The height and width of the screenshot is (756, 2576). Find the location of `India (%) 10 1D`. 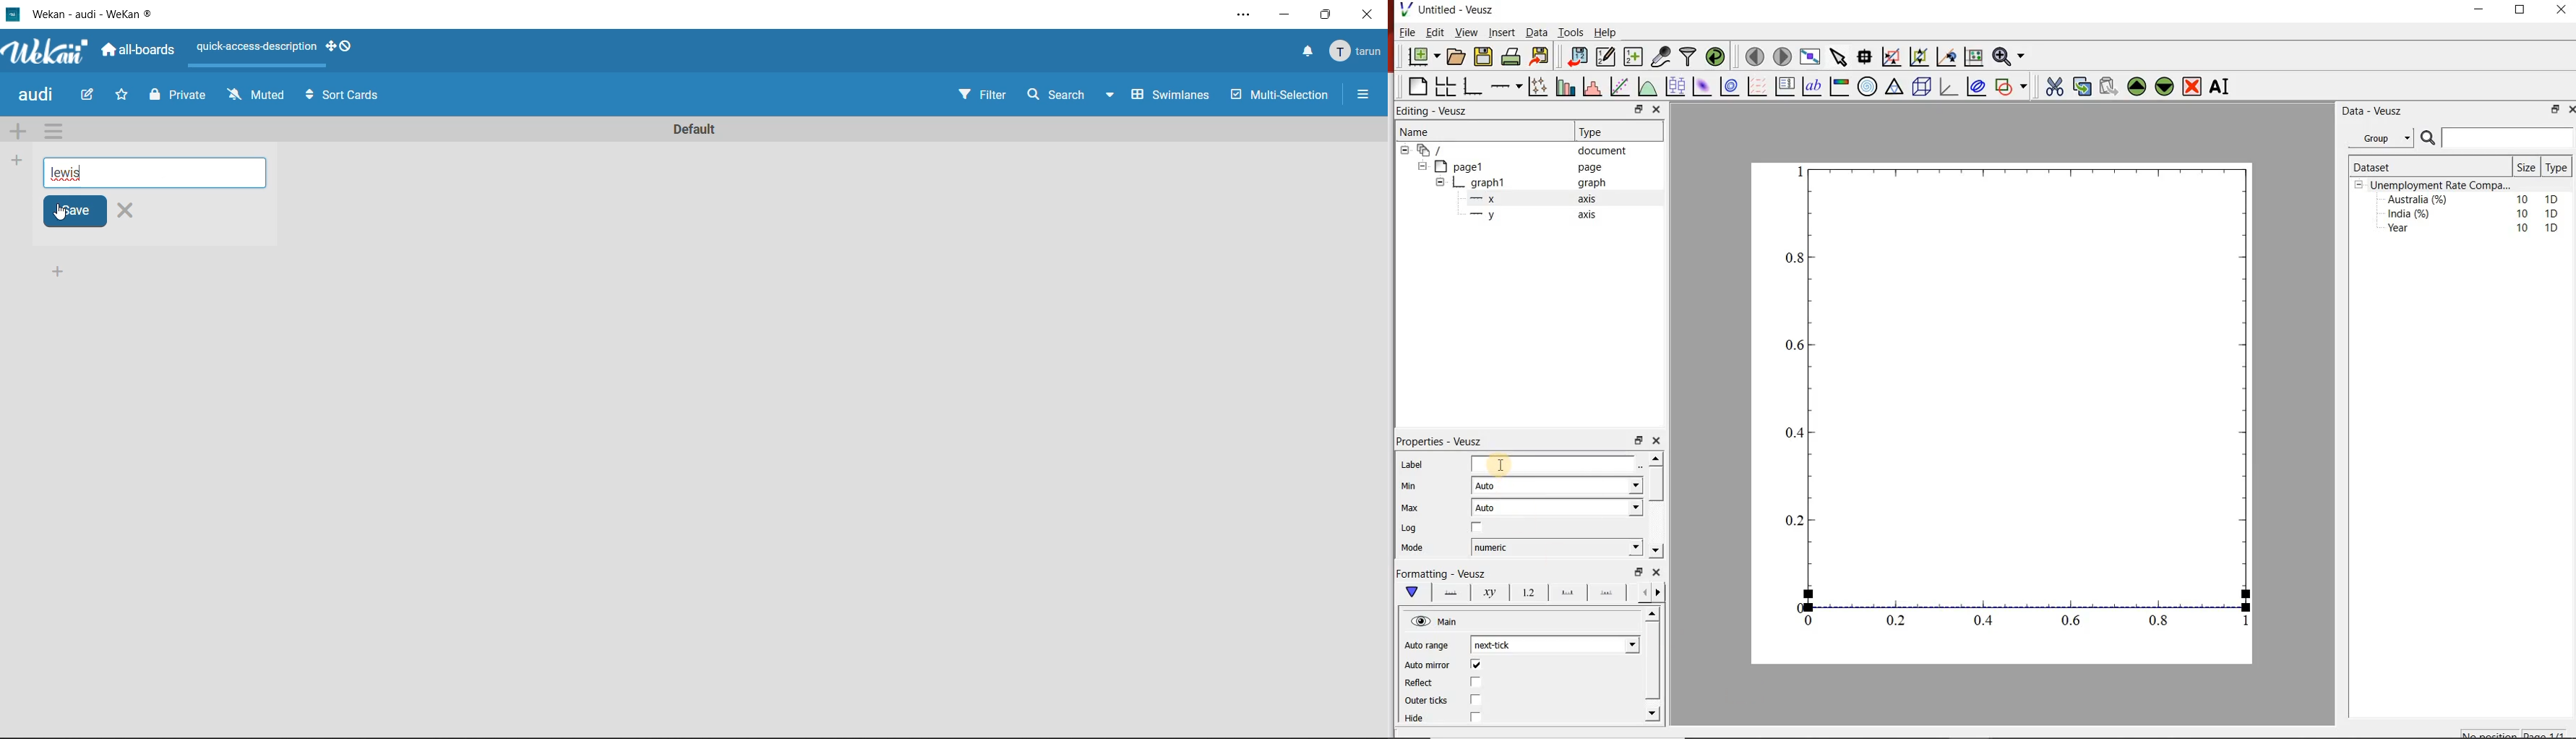

India (%) 10 1D is located at coordinates (2475, 213).